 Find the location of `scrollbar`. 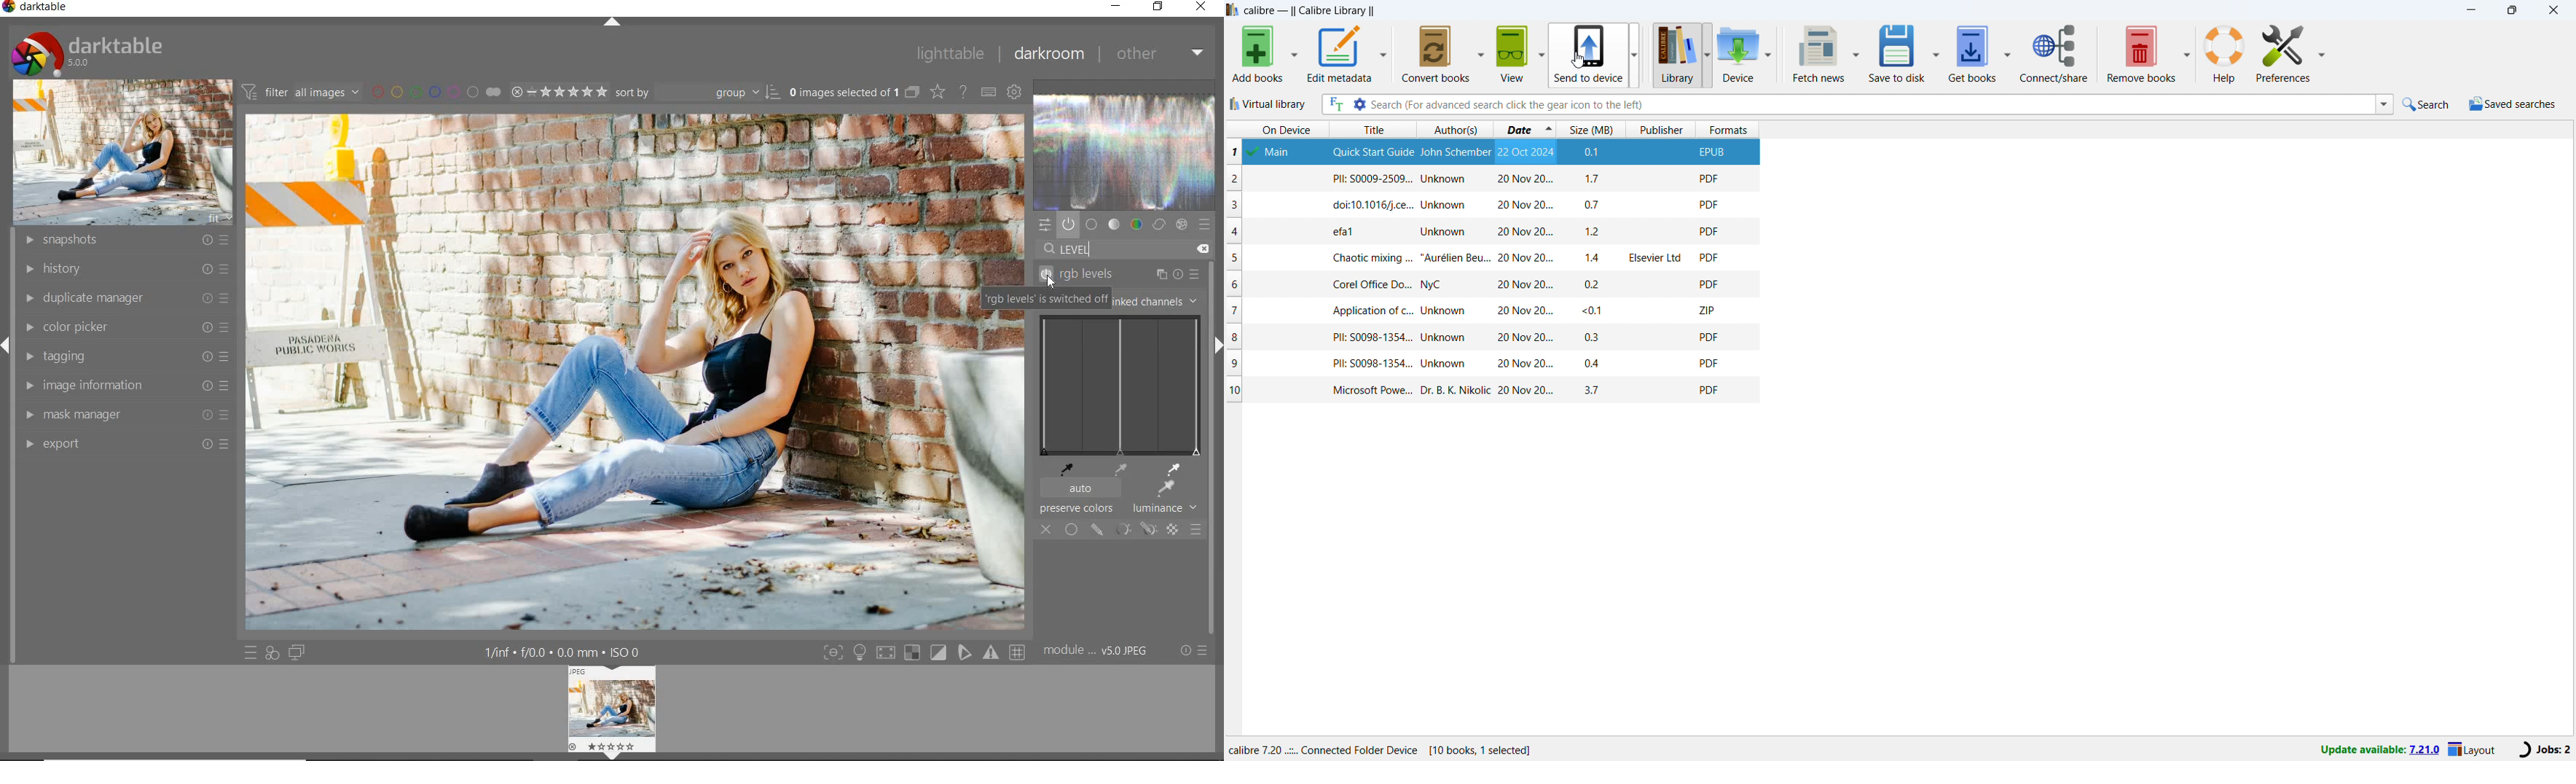

scrollbar is located at coordinates (1212, 293).